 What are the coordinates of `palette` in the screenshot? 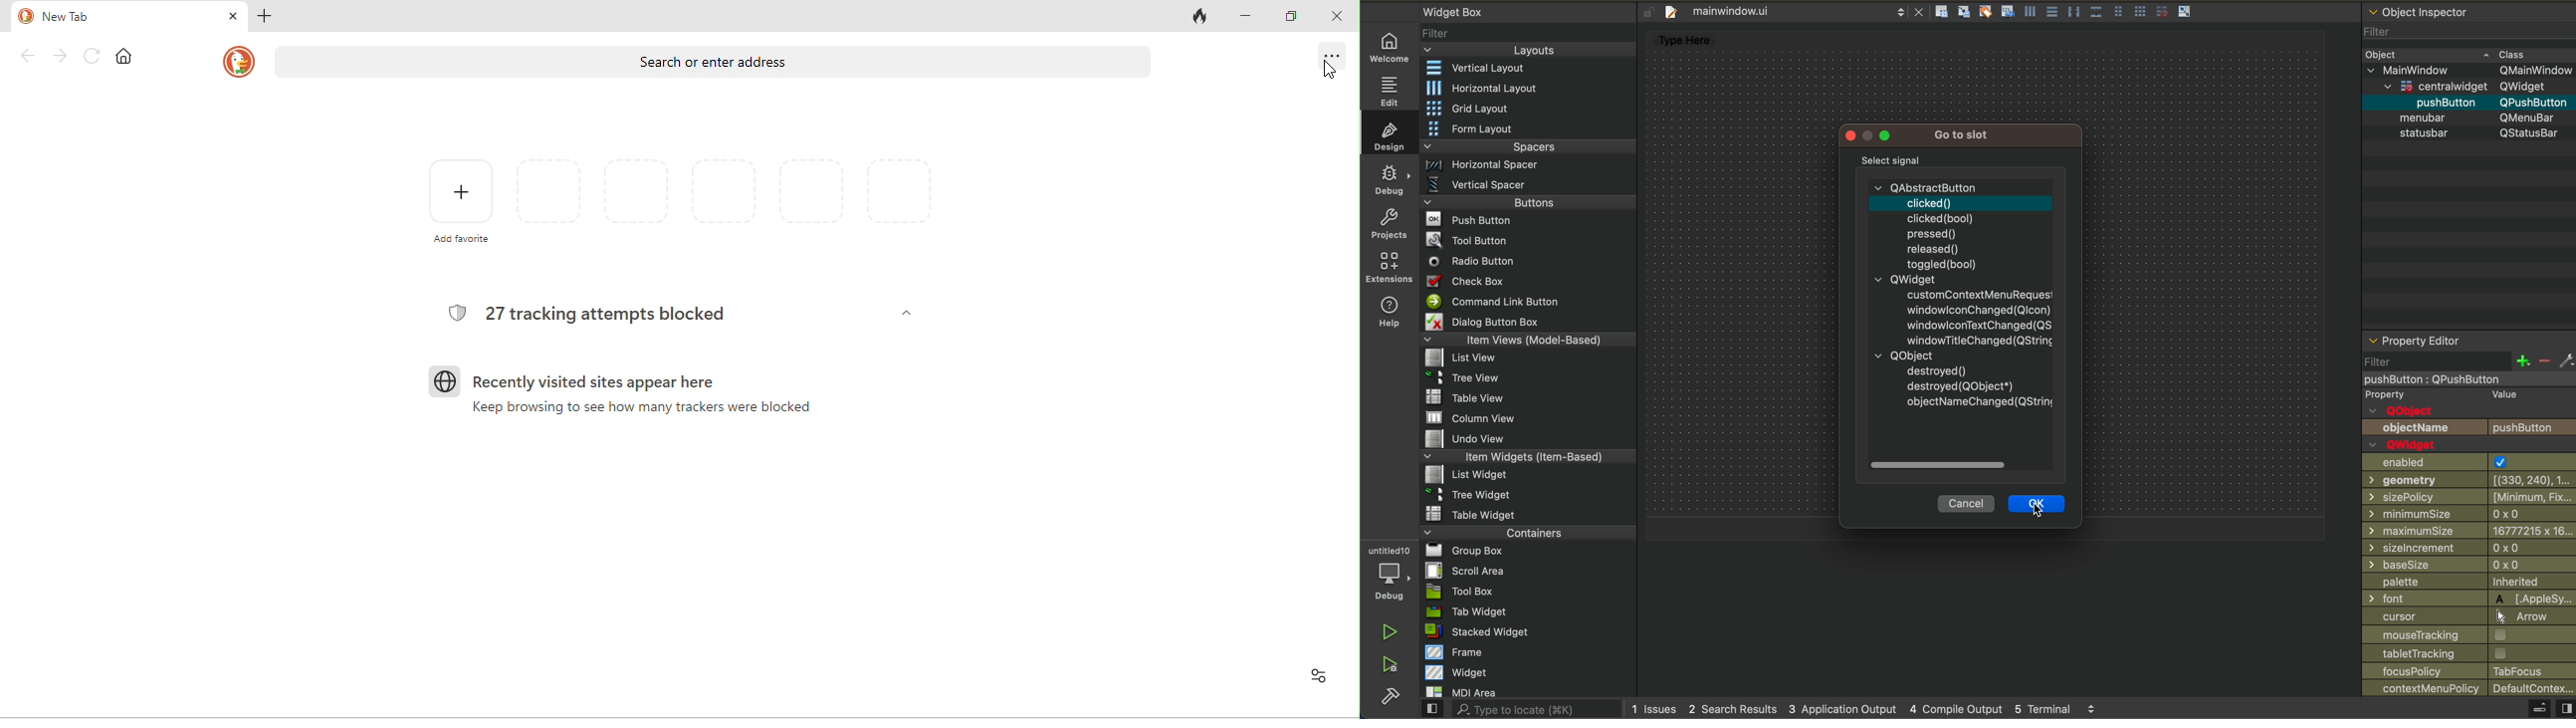 It's located at (2468, 581).